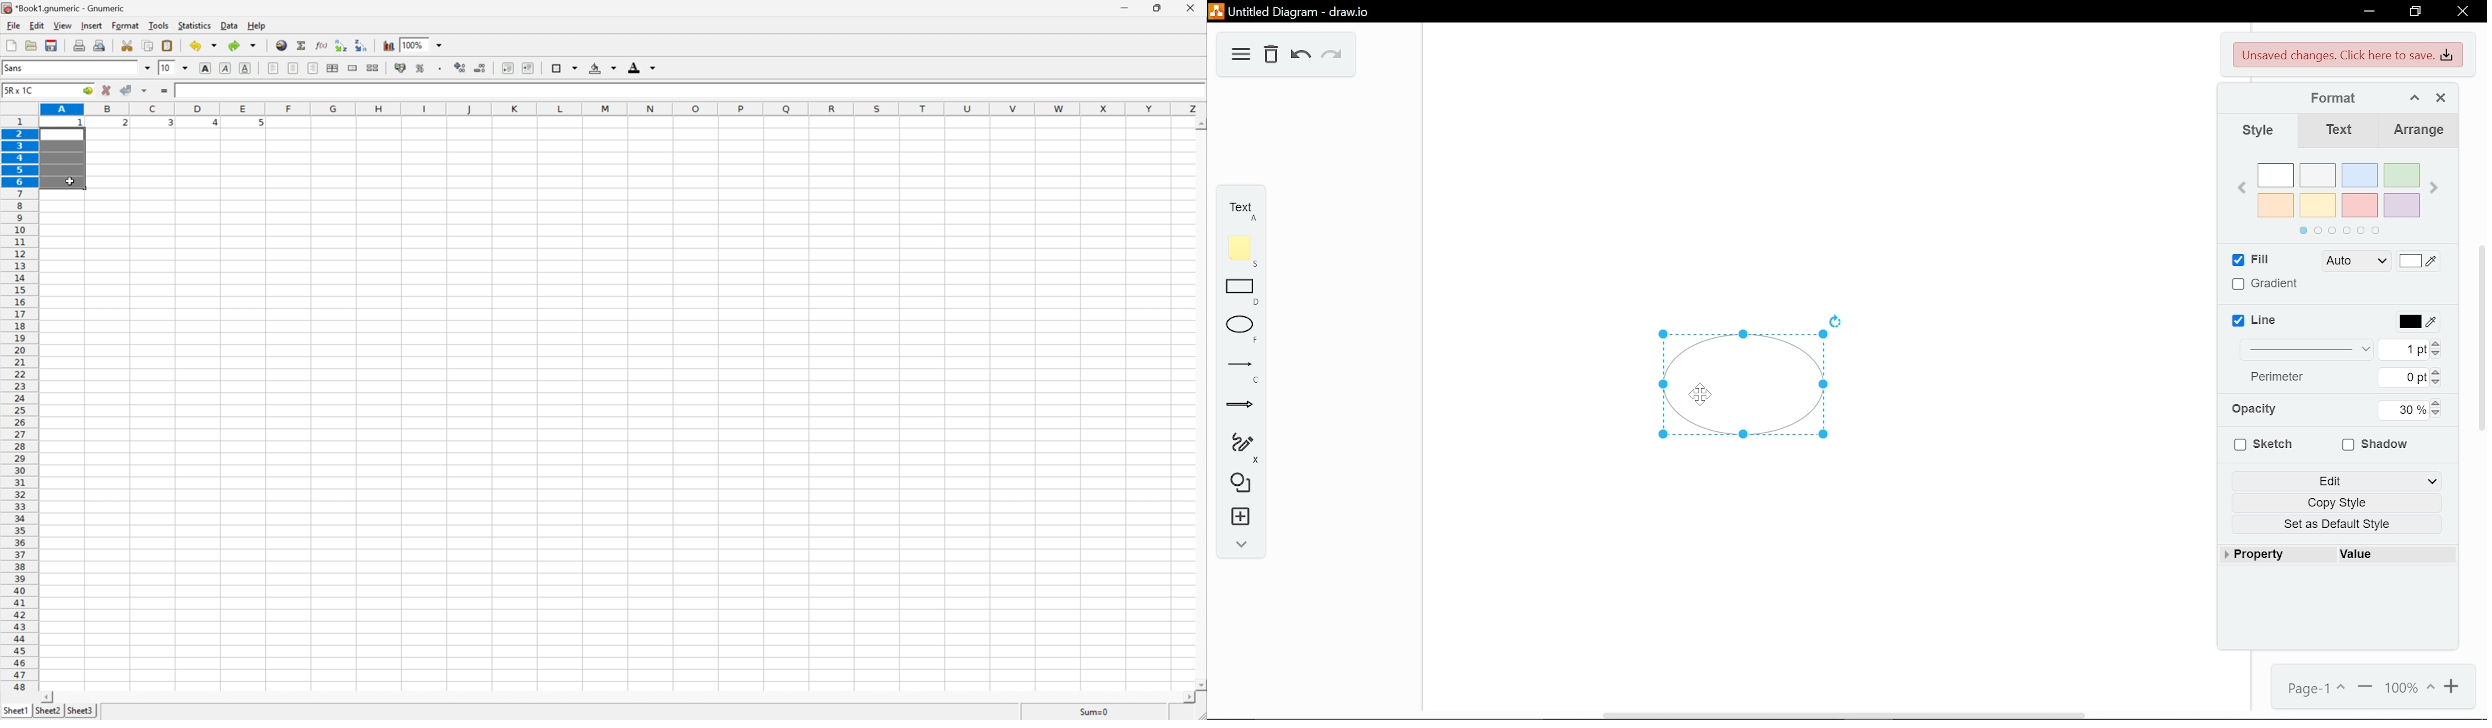  Describe the element at coordinates (2435, 403) in the screenshot. I see `Increase opactiy` at that location.